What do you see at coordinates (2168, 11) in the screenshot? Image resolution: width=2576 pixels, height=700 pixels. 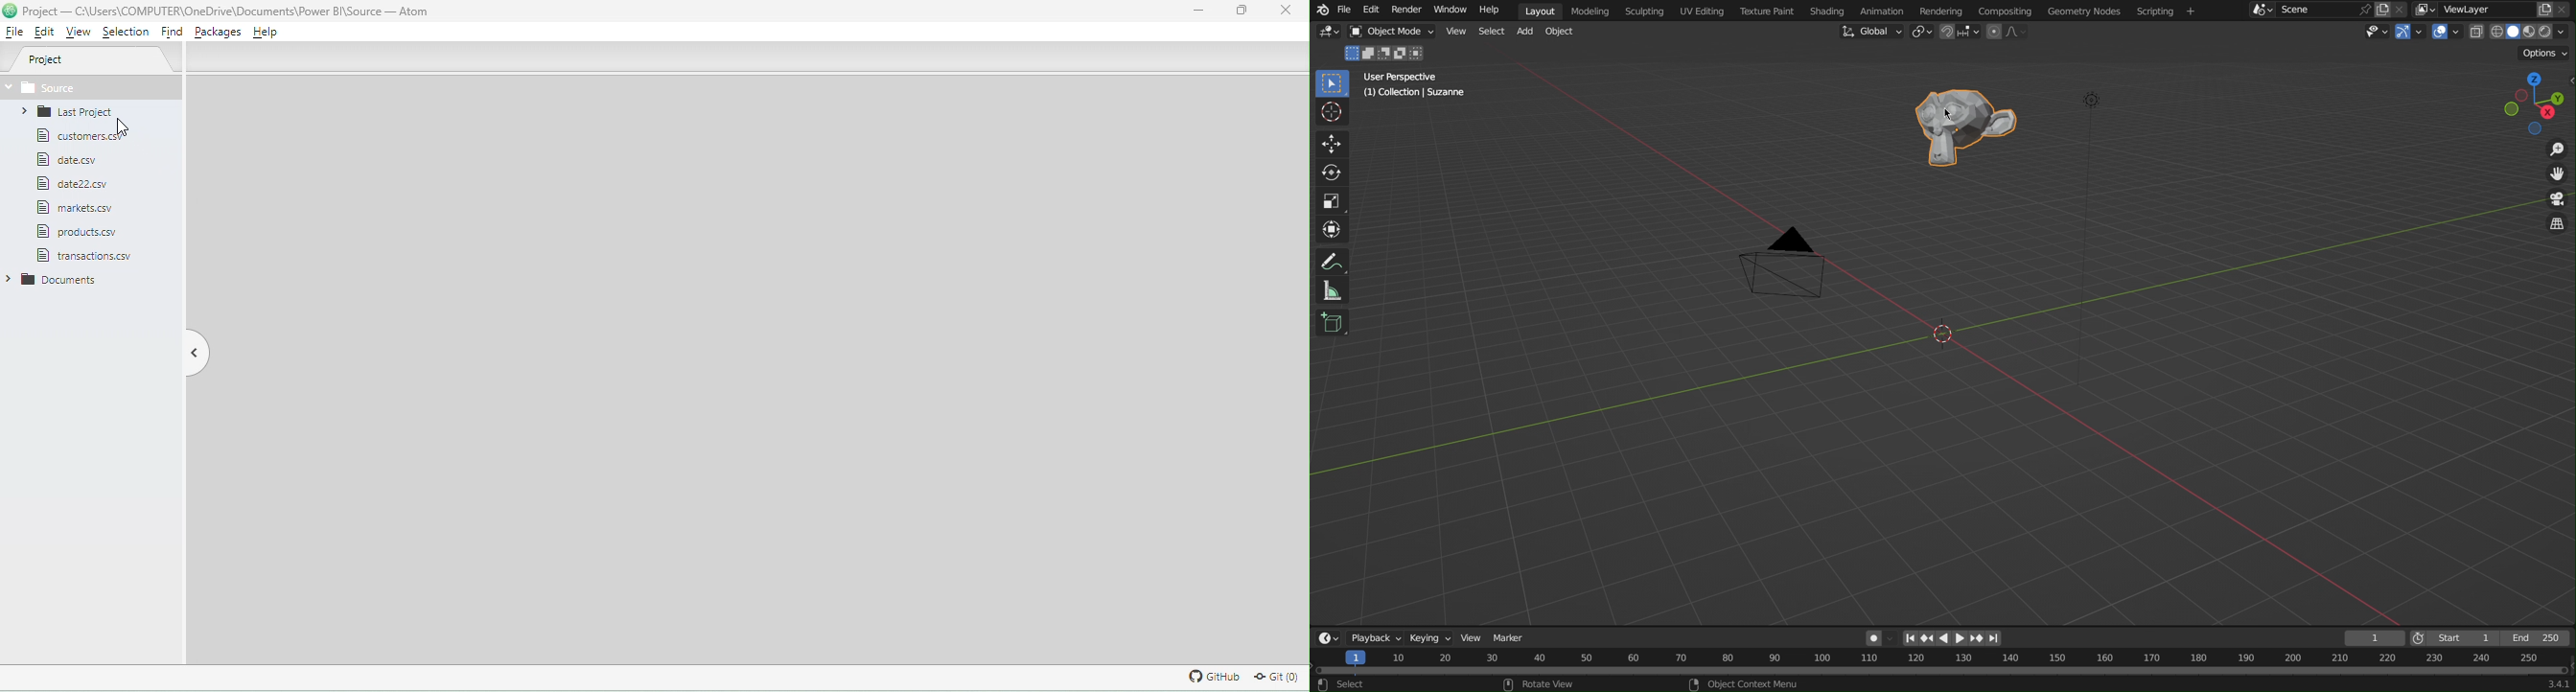 I see `Scripting` at bounding box center [2168, 11].